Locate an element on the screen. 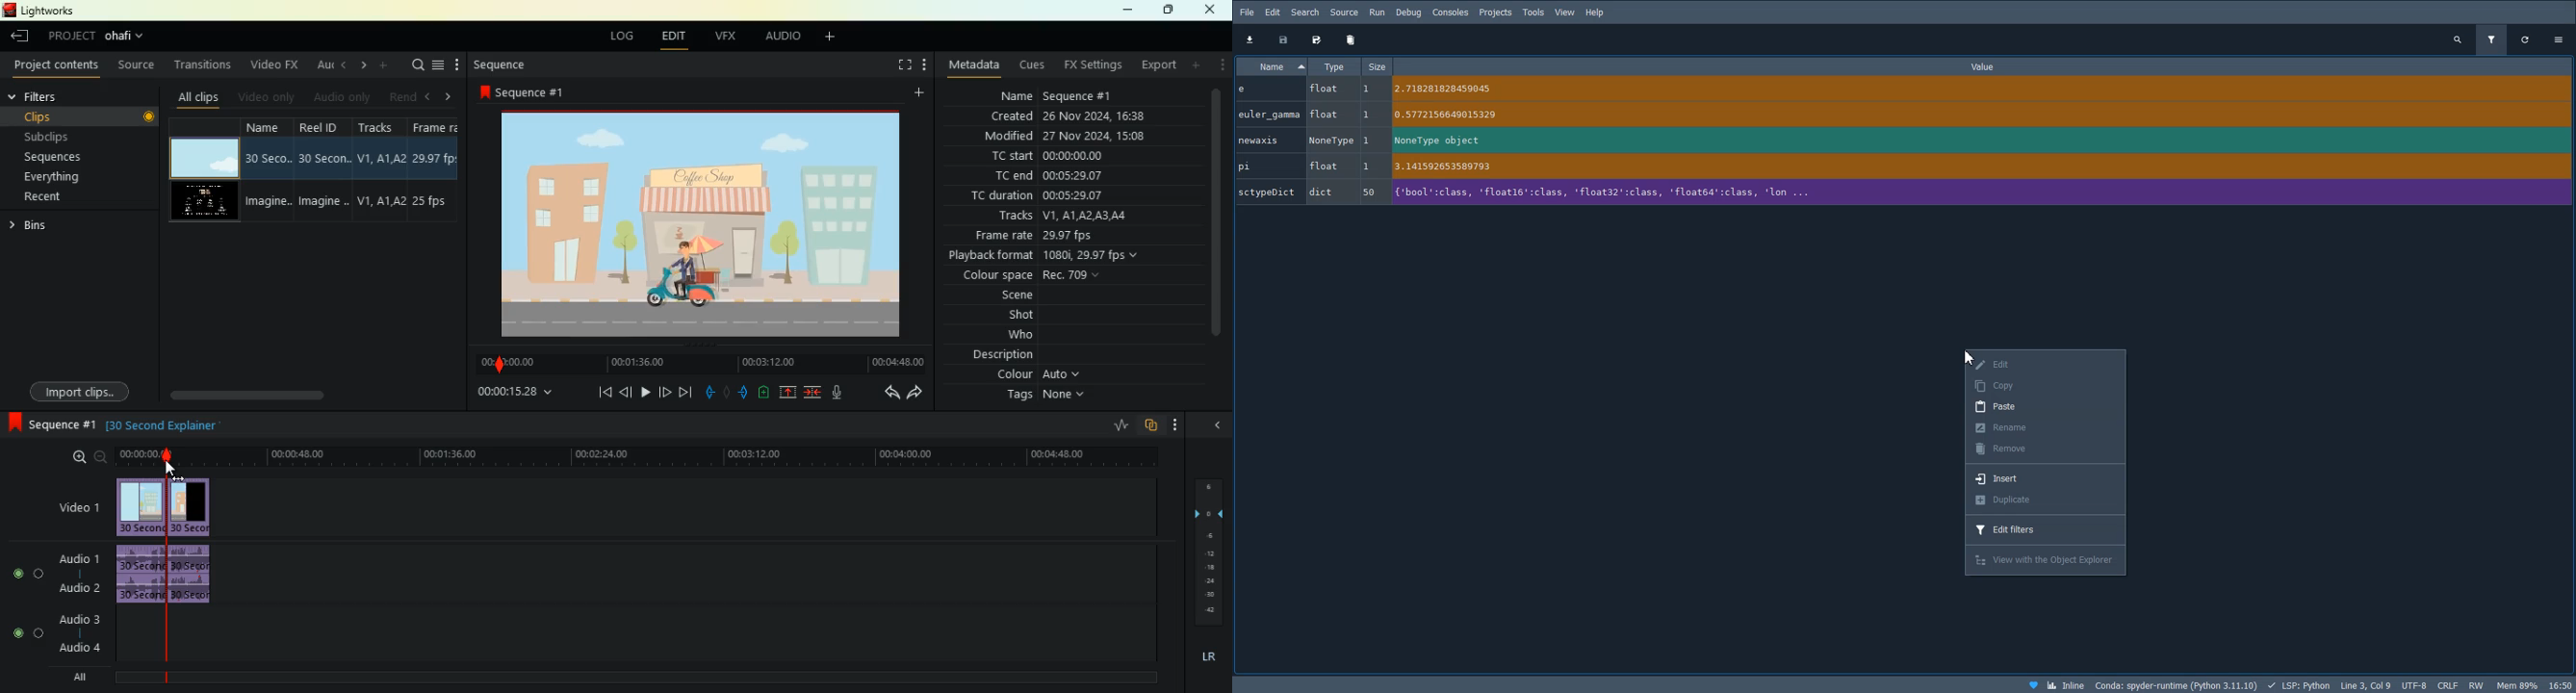 The image size is (2576, 700). 00:05:29.07 is located at coordinates (1072, 175).